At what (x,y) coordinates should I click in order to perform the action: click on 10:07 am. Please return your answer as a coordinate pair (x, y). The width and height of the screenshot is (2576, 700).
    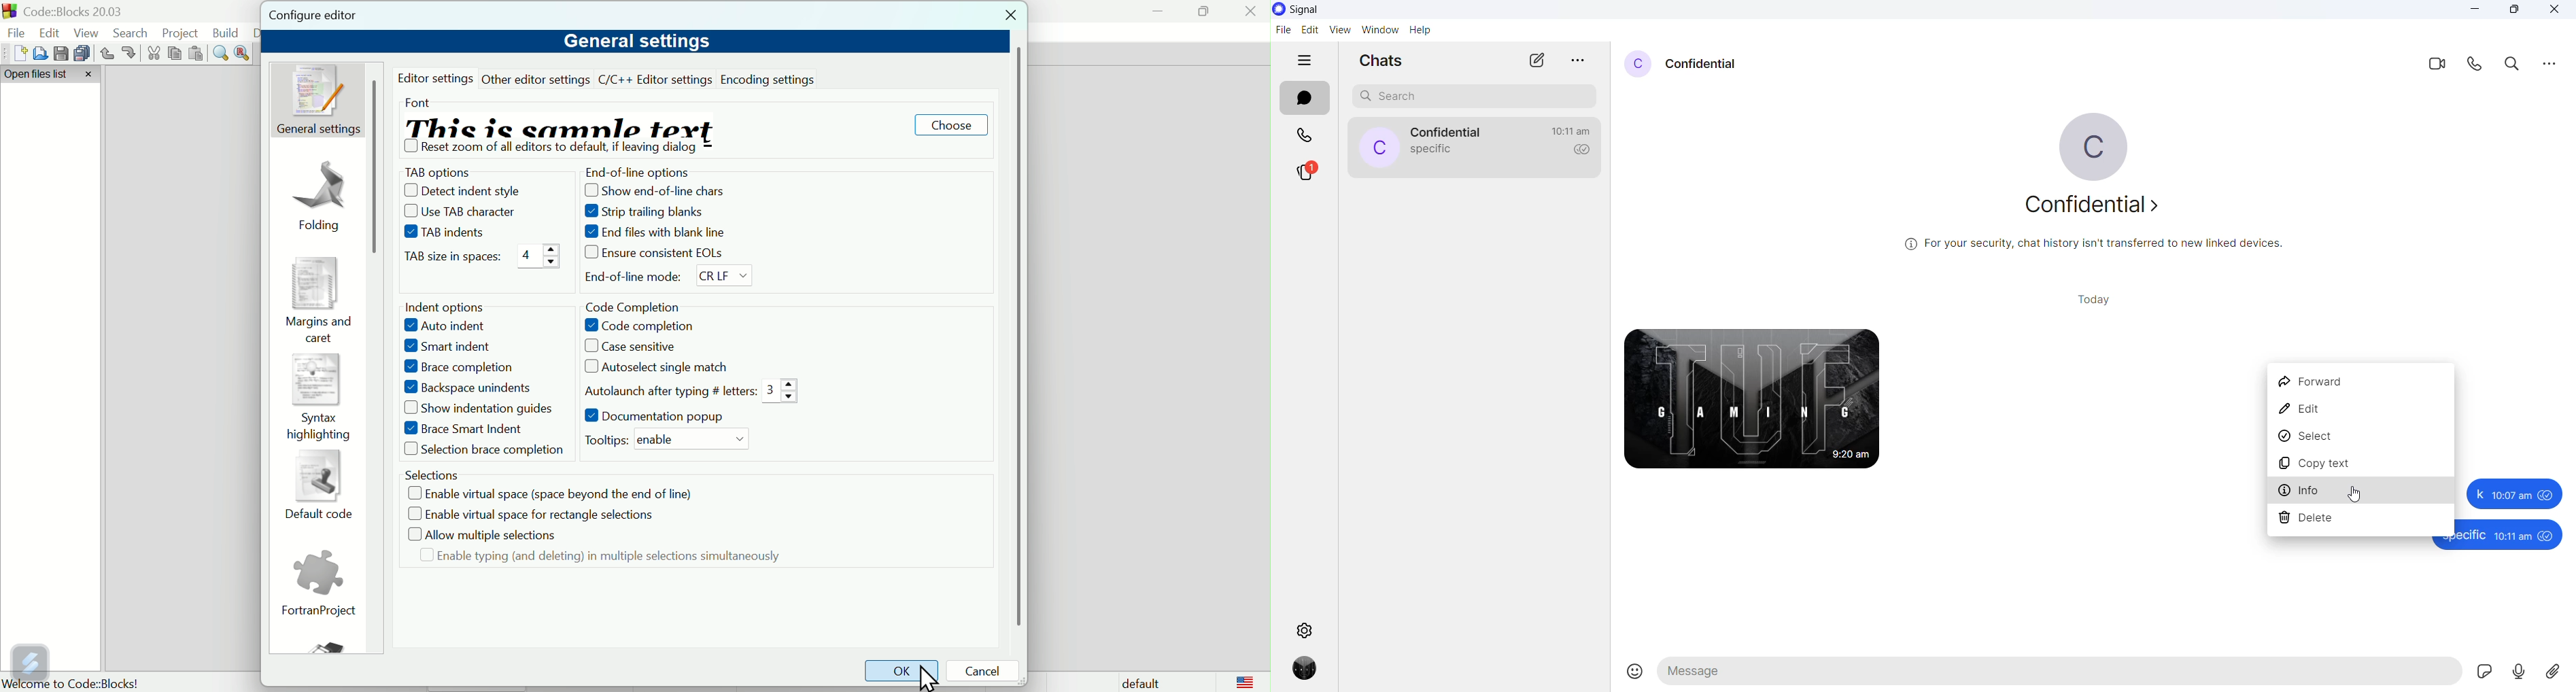
    Looking at the image, I should click on (2511, 494).